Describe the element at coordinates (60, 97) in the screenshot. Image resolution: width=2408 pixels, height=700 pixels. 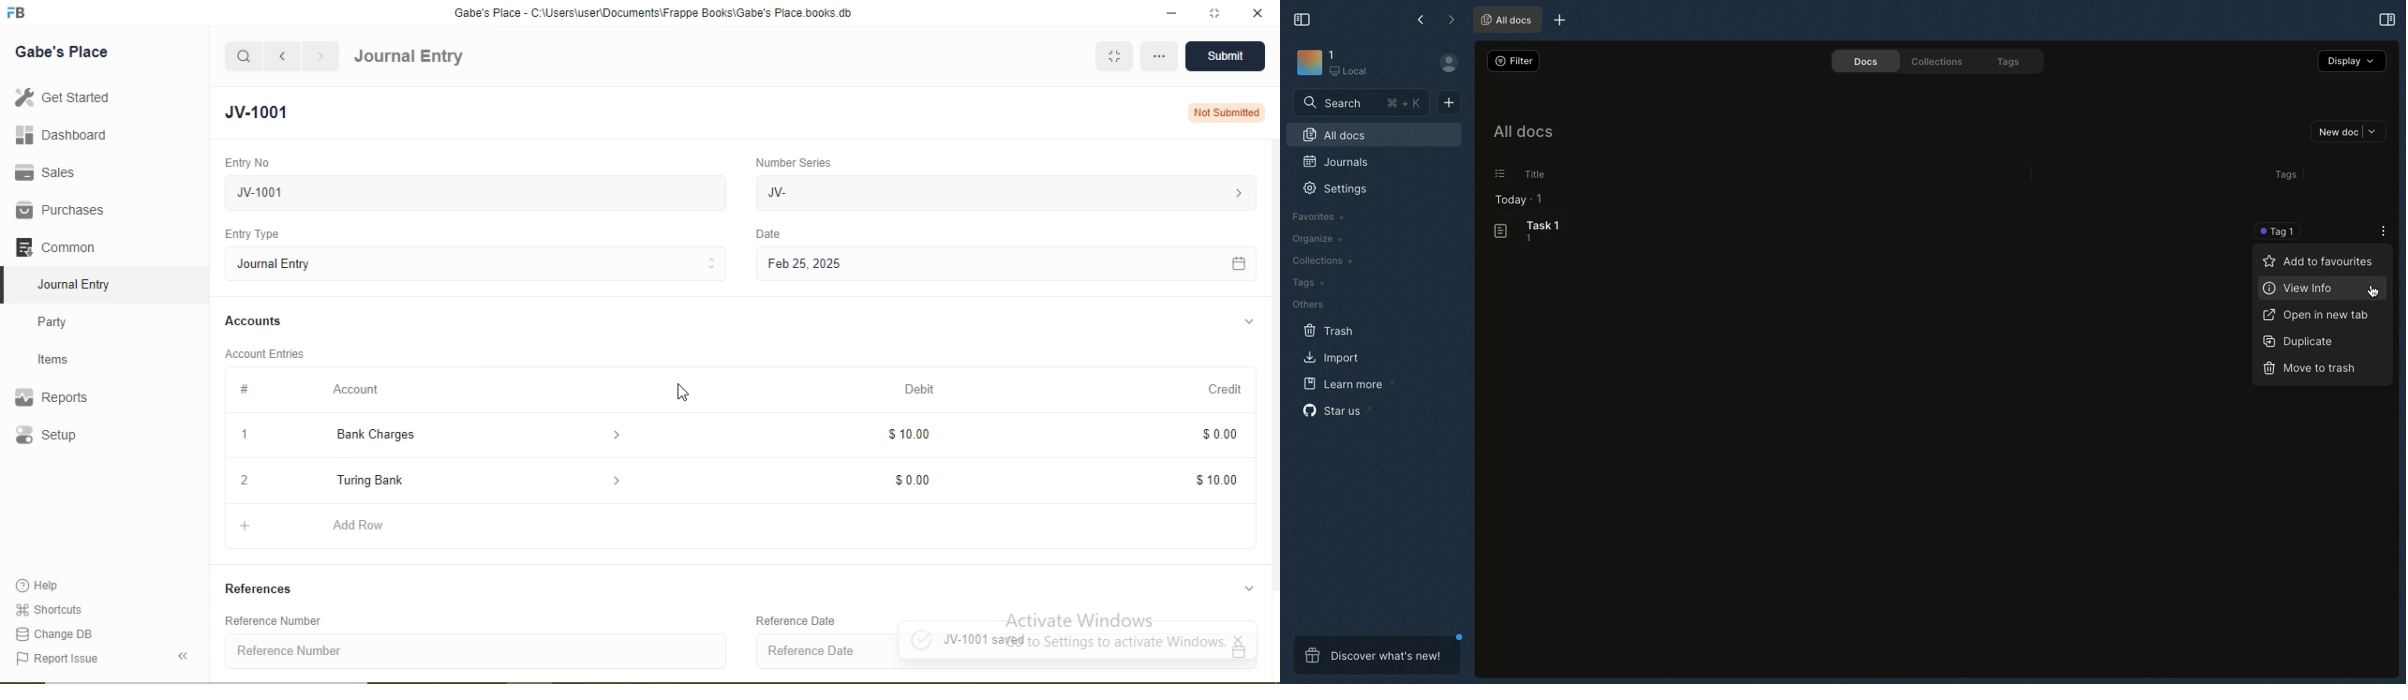
I see `Get Started` at that location.